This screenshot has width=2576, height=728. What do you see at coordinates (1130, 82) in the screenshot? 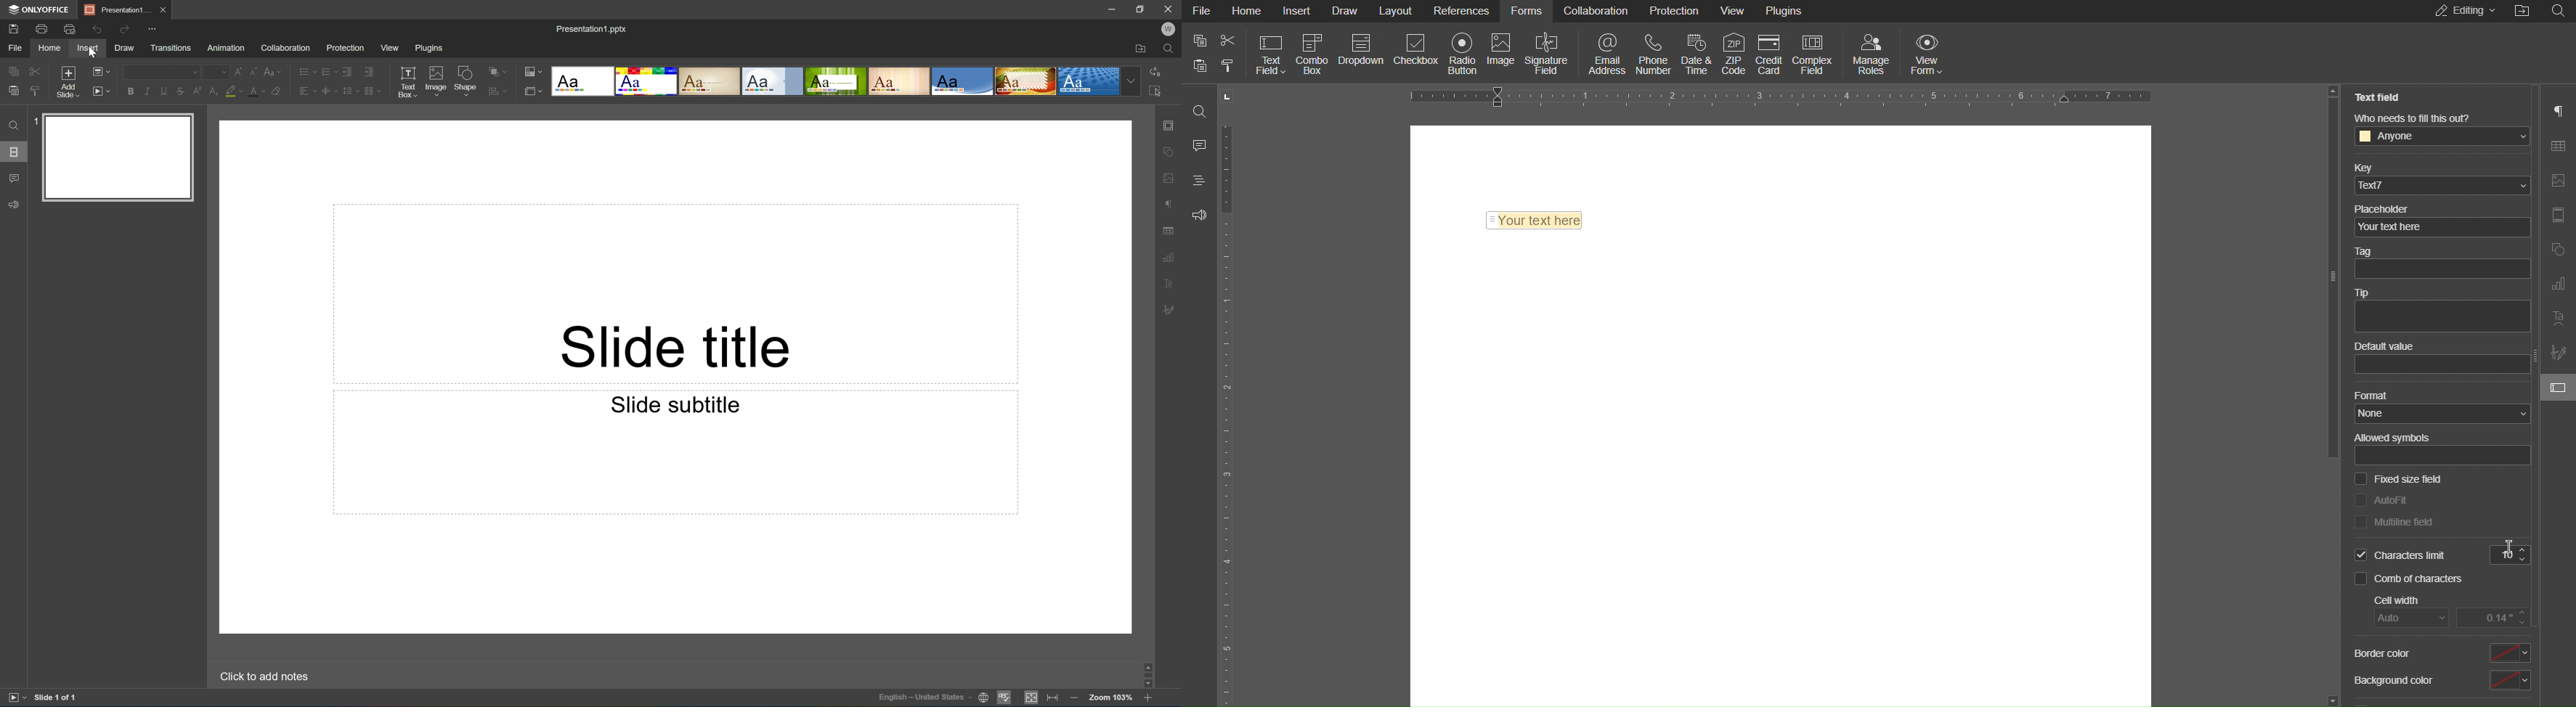
I see `Drop Down` at bounding box center [1130, 82].